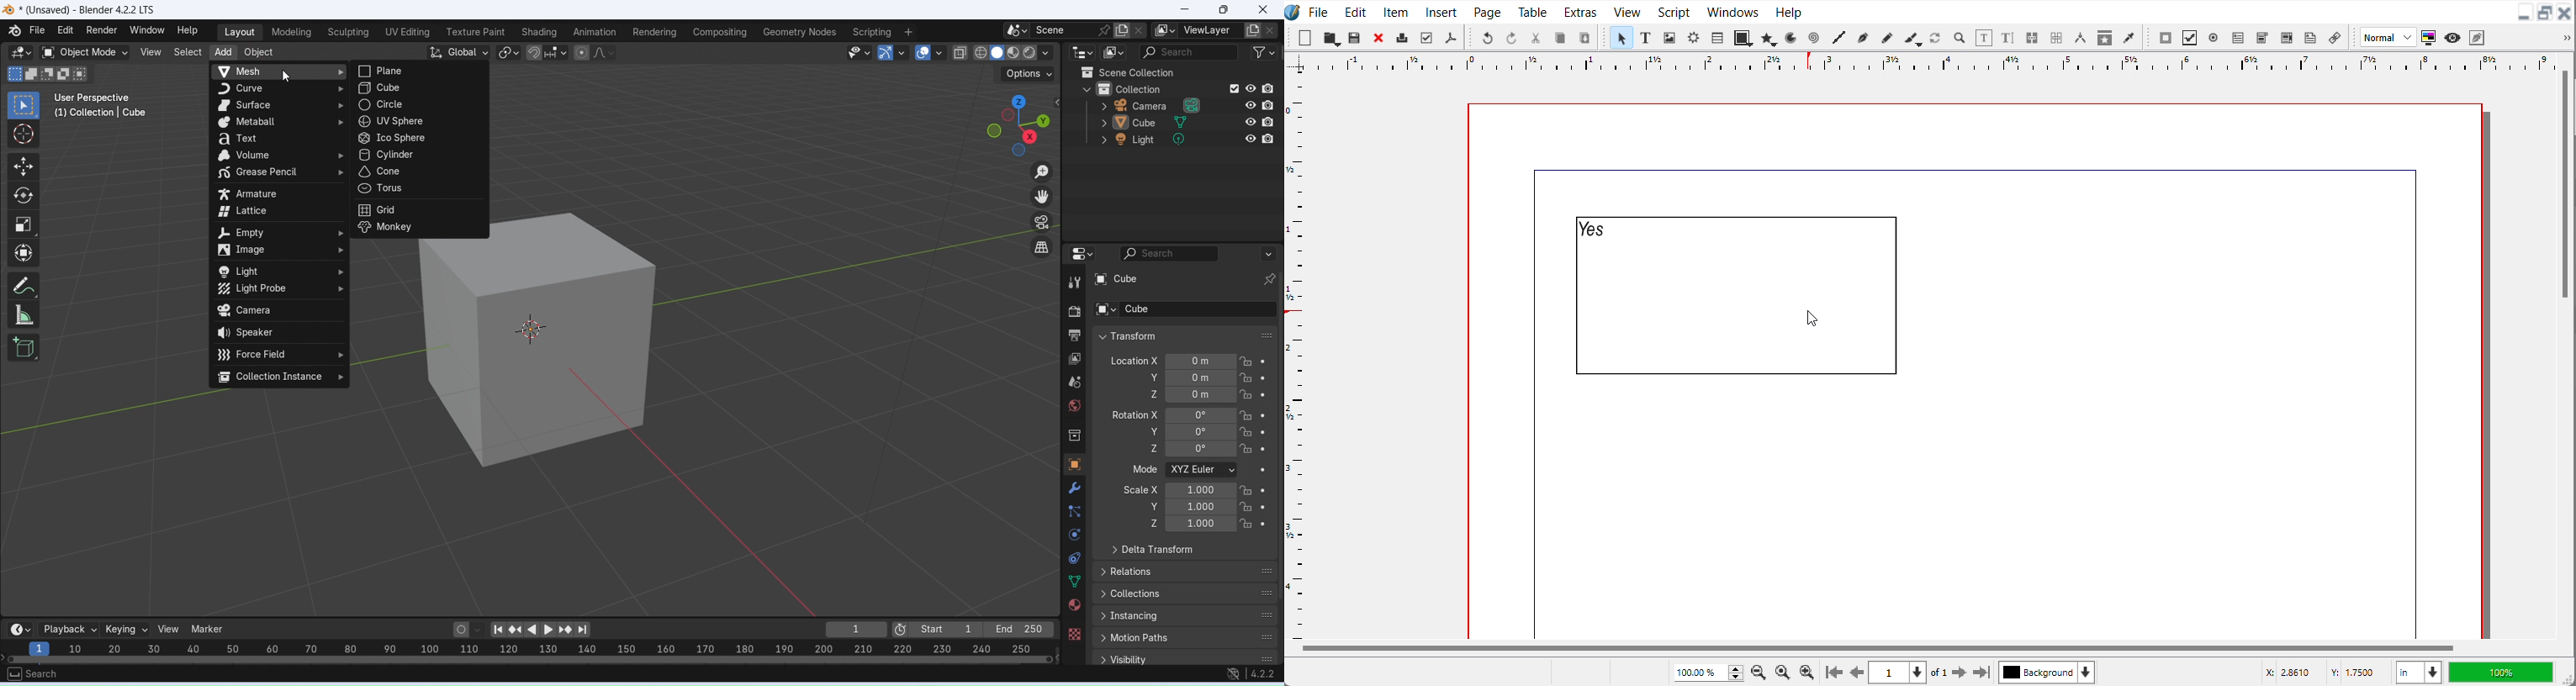 The width and height of the screenshot is (2576, 700). What do you see at coordinates (2334, 37) in the screenshot?
I see `List Annotation` at bounding box center [2334, 37].